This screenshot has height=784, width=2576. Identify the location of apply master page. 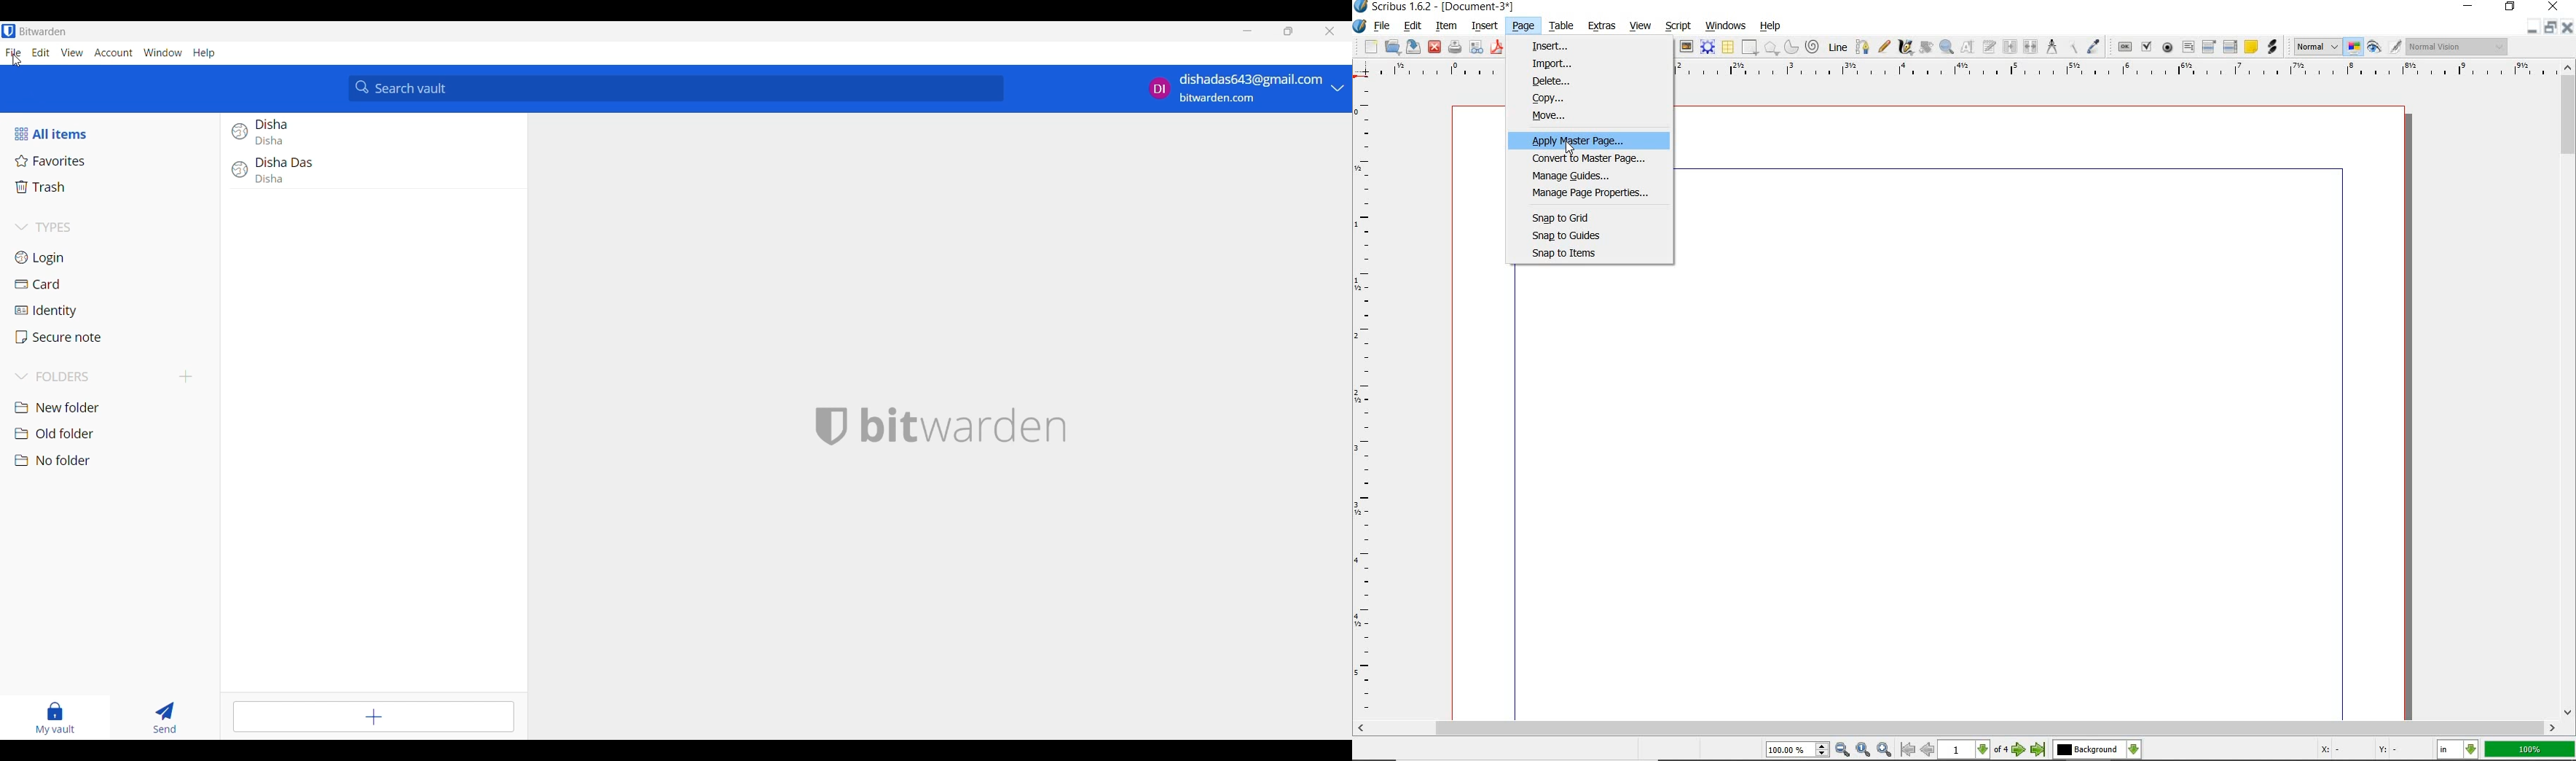
(1594, 140).